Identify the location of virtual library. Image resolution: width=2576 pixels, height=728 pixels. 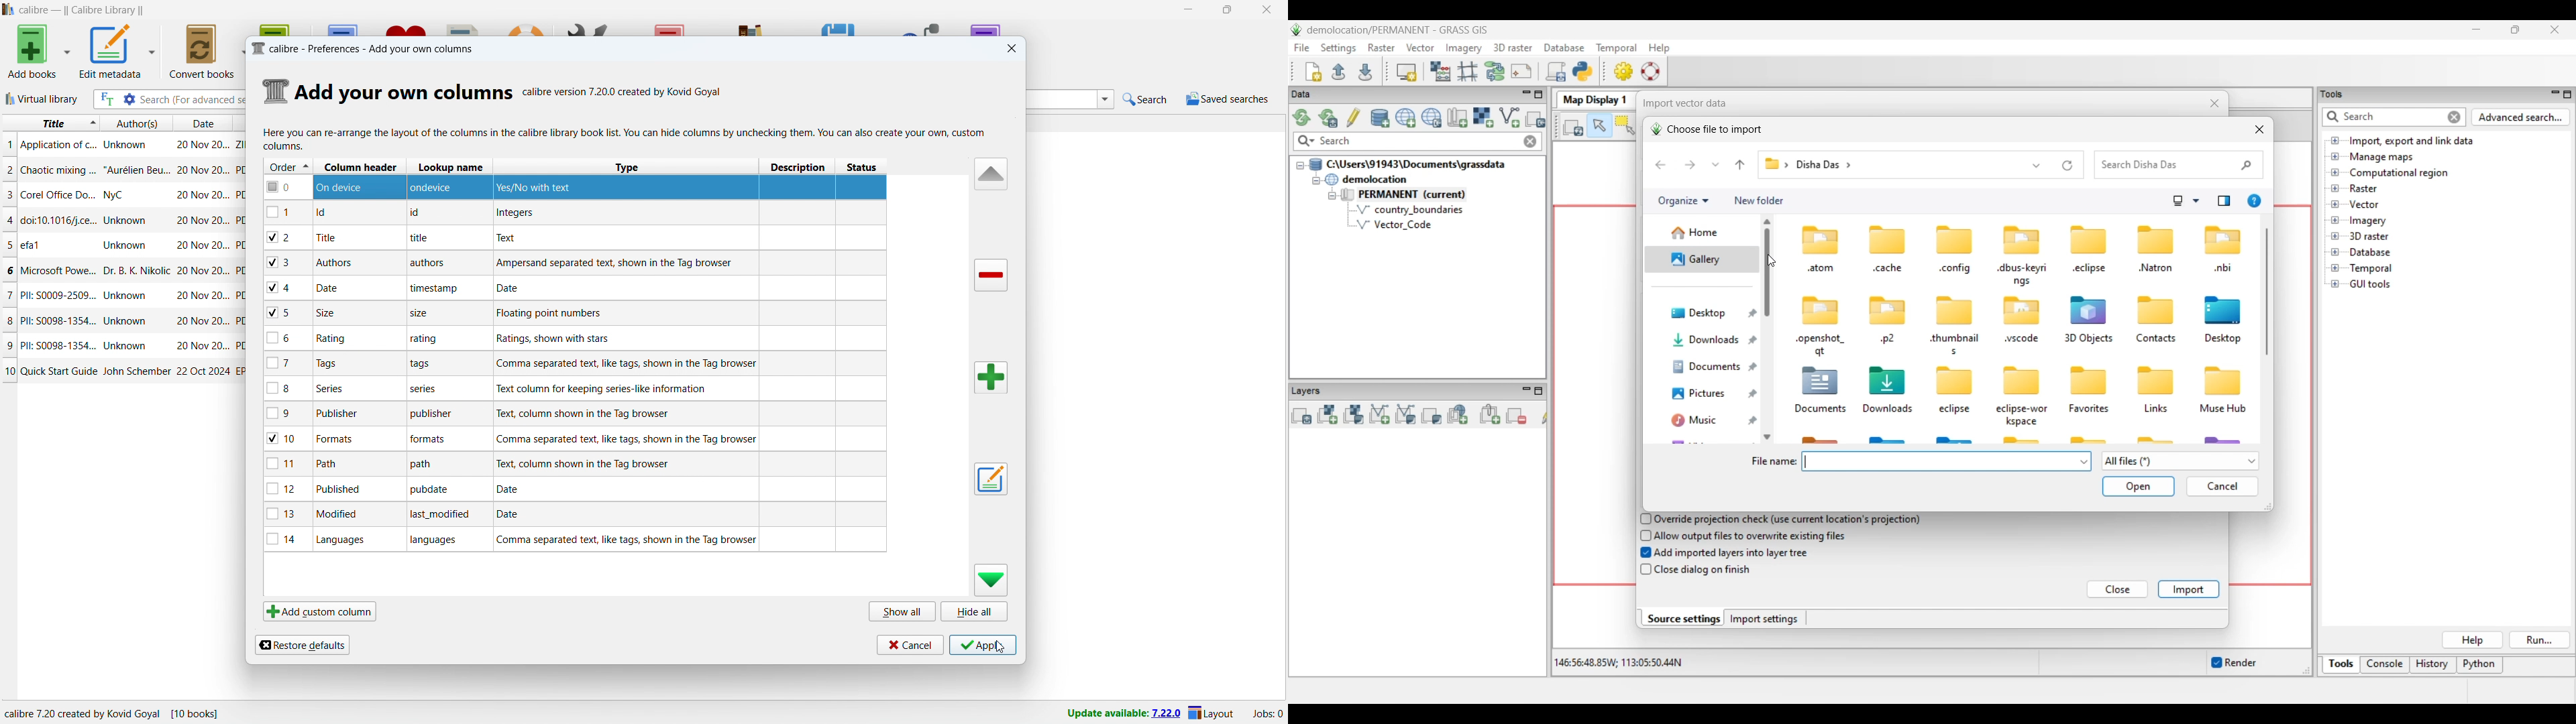
(42, 99).